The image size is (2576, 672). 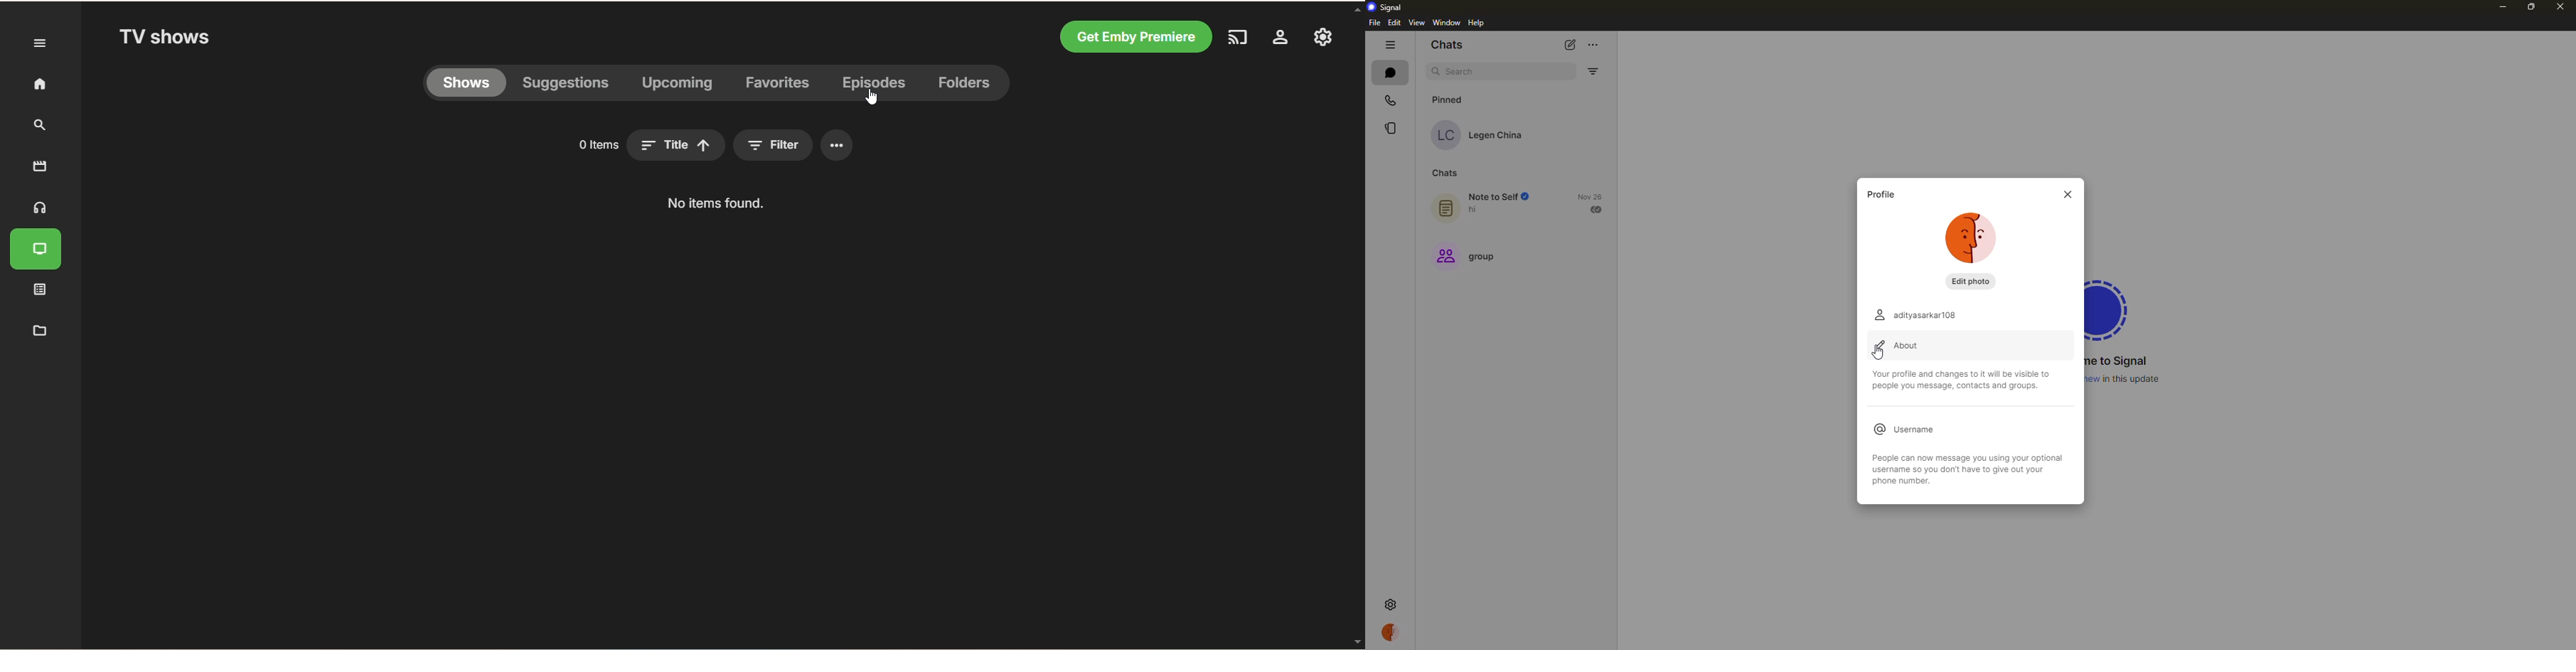 I want to click on cursor, so click(x=874, y=99).